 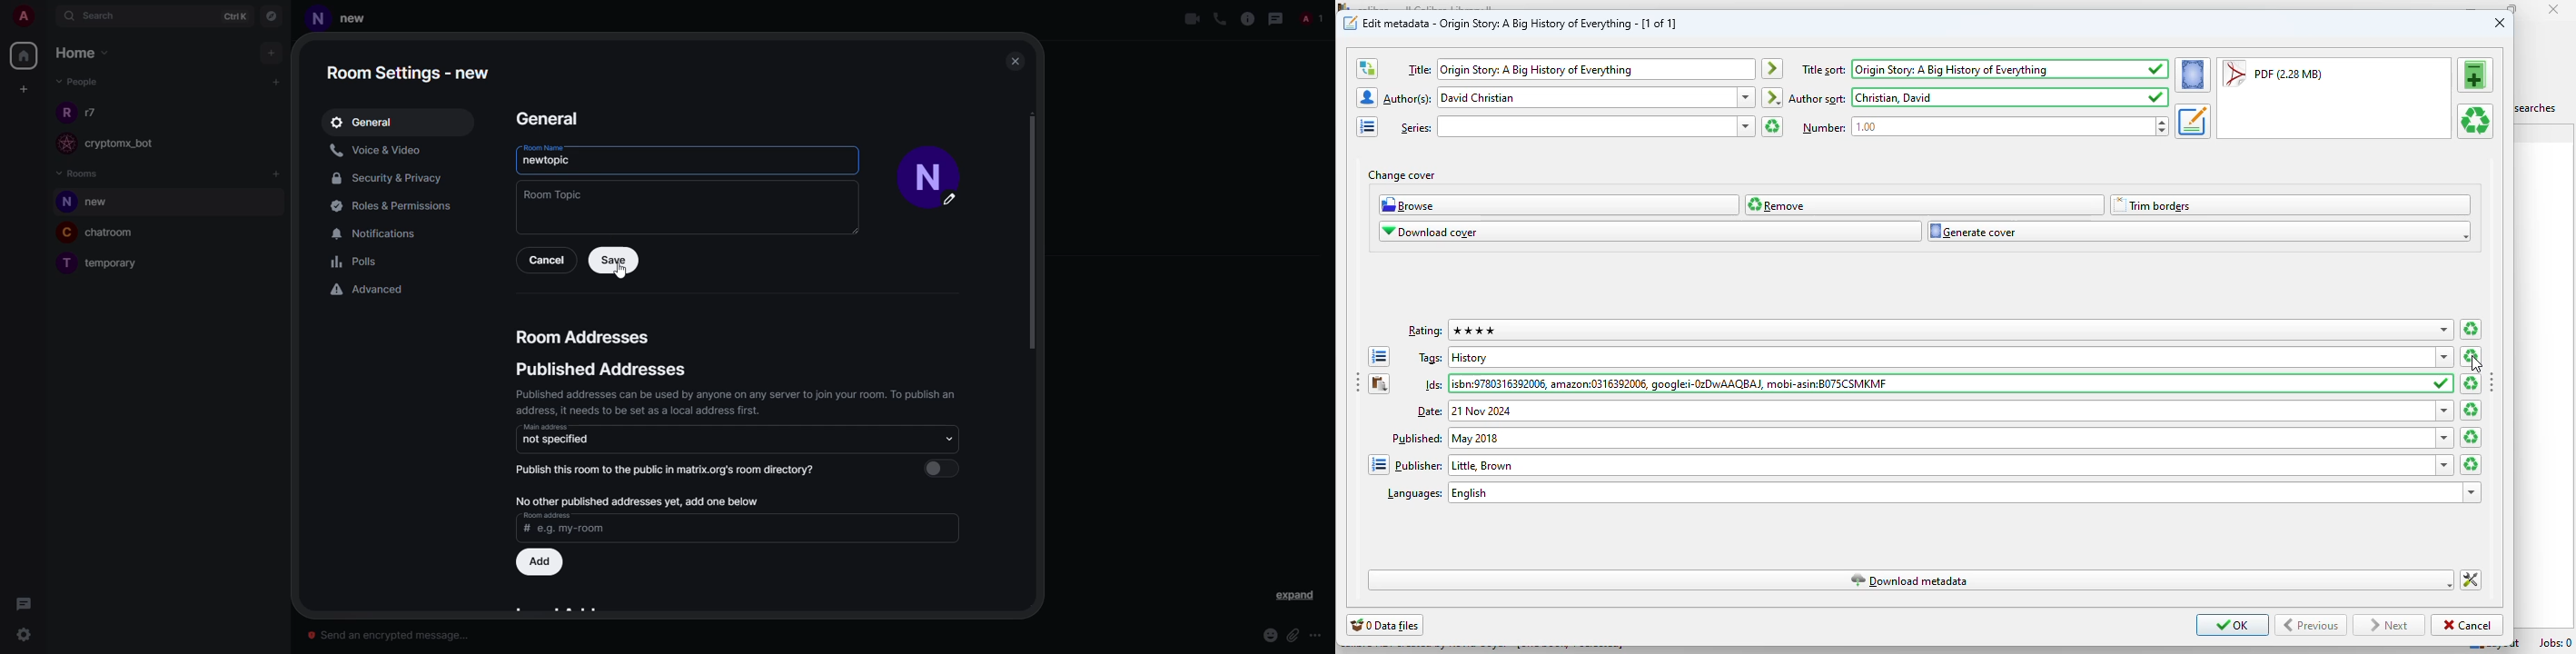 I want to click on profile image, so click(x=67, y=232).